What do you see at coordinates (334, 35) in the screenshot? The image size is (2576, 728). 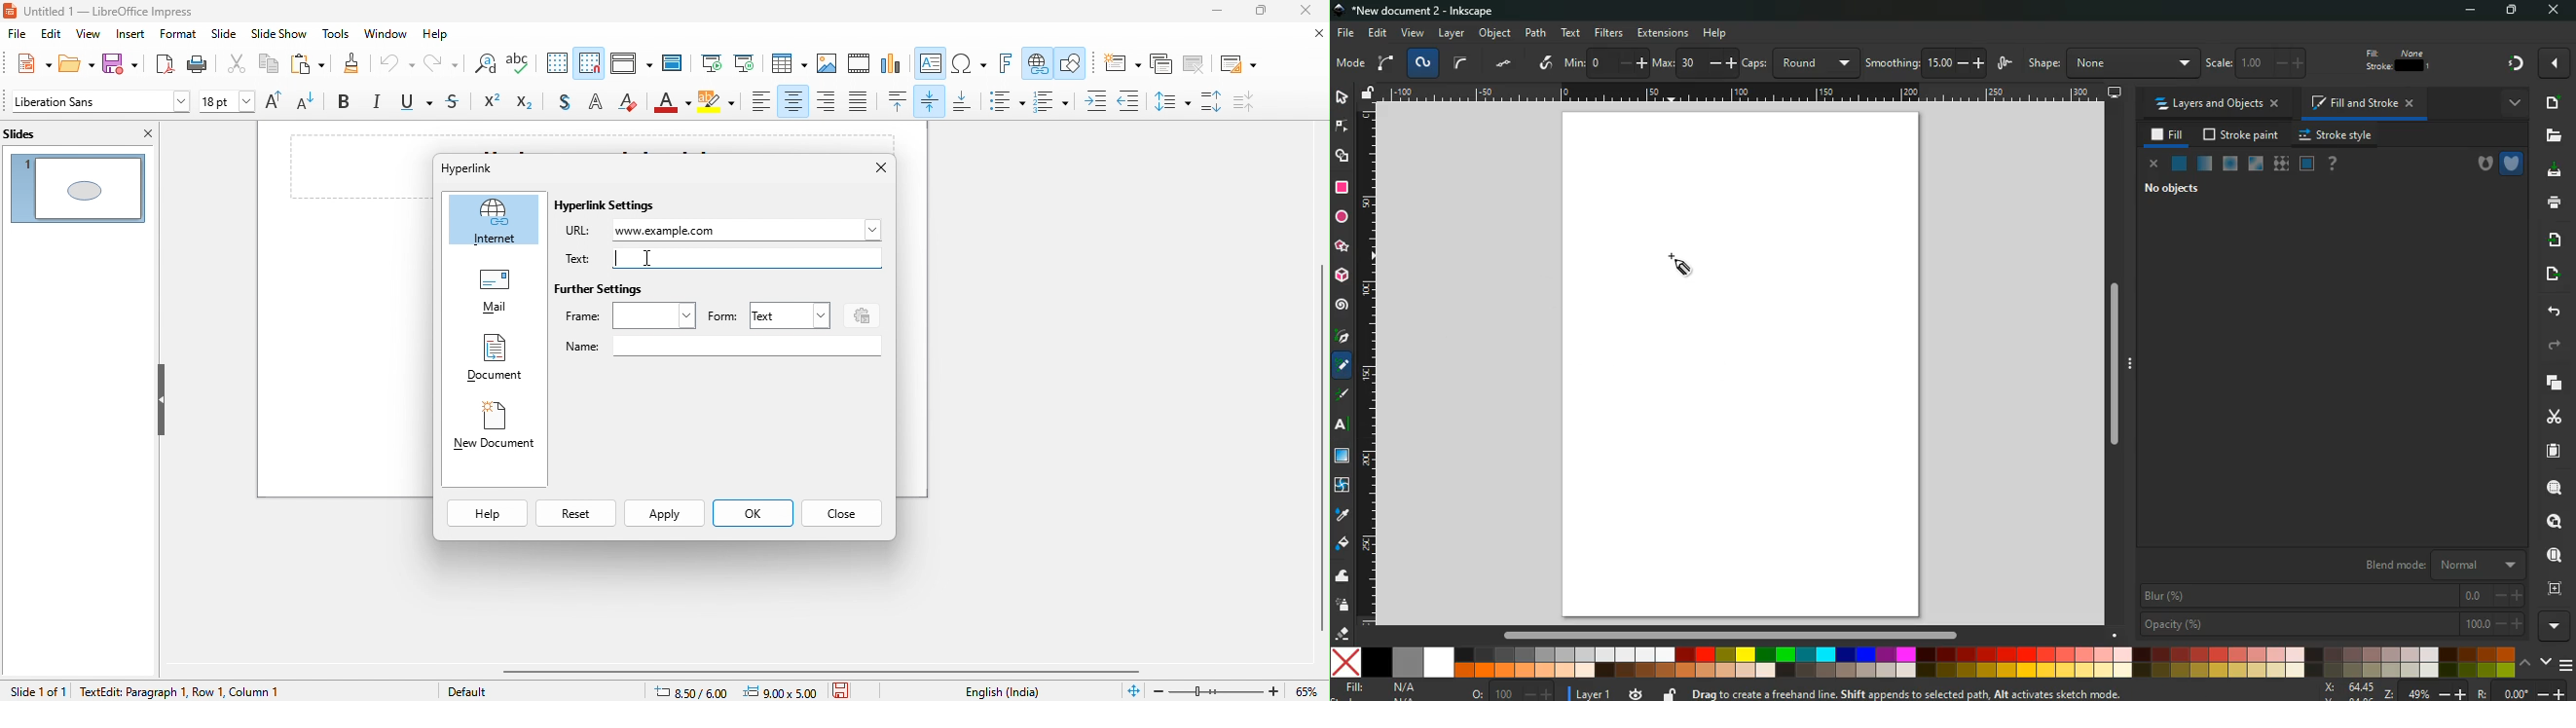 I see `tools` at bounding box center [334, 35].